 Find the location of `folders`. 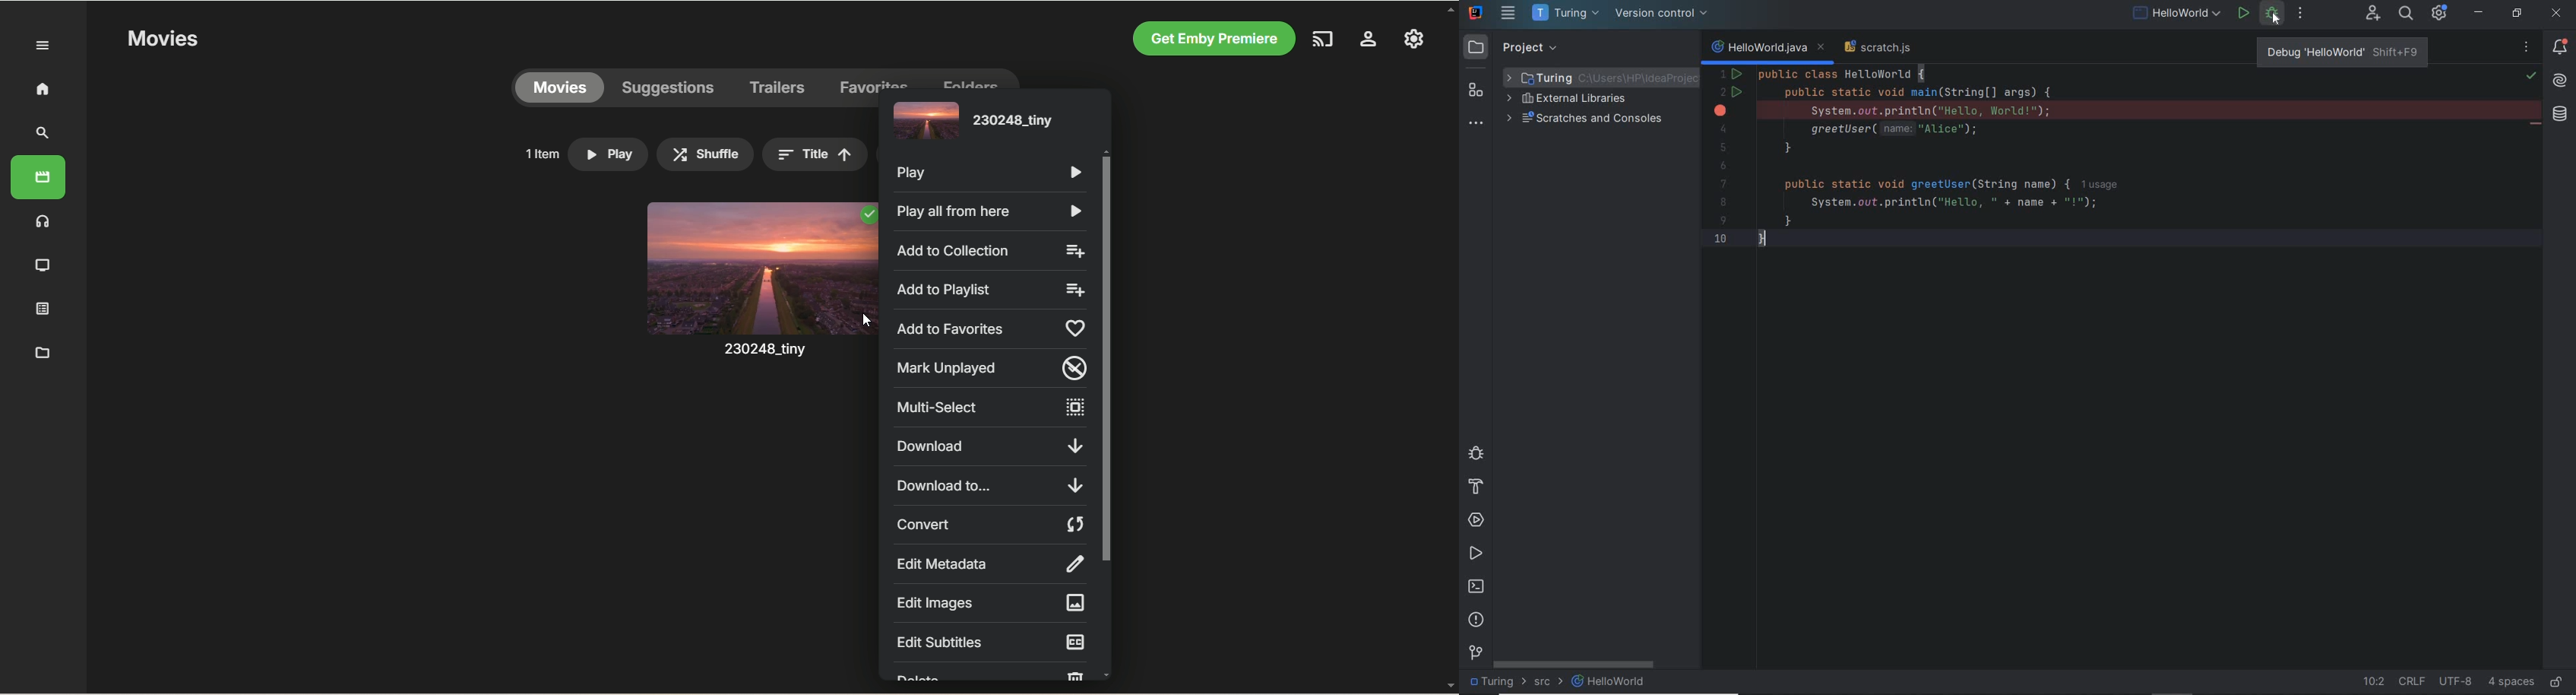

folders is located at coordinates (970, 78).